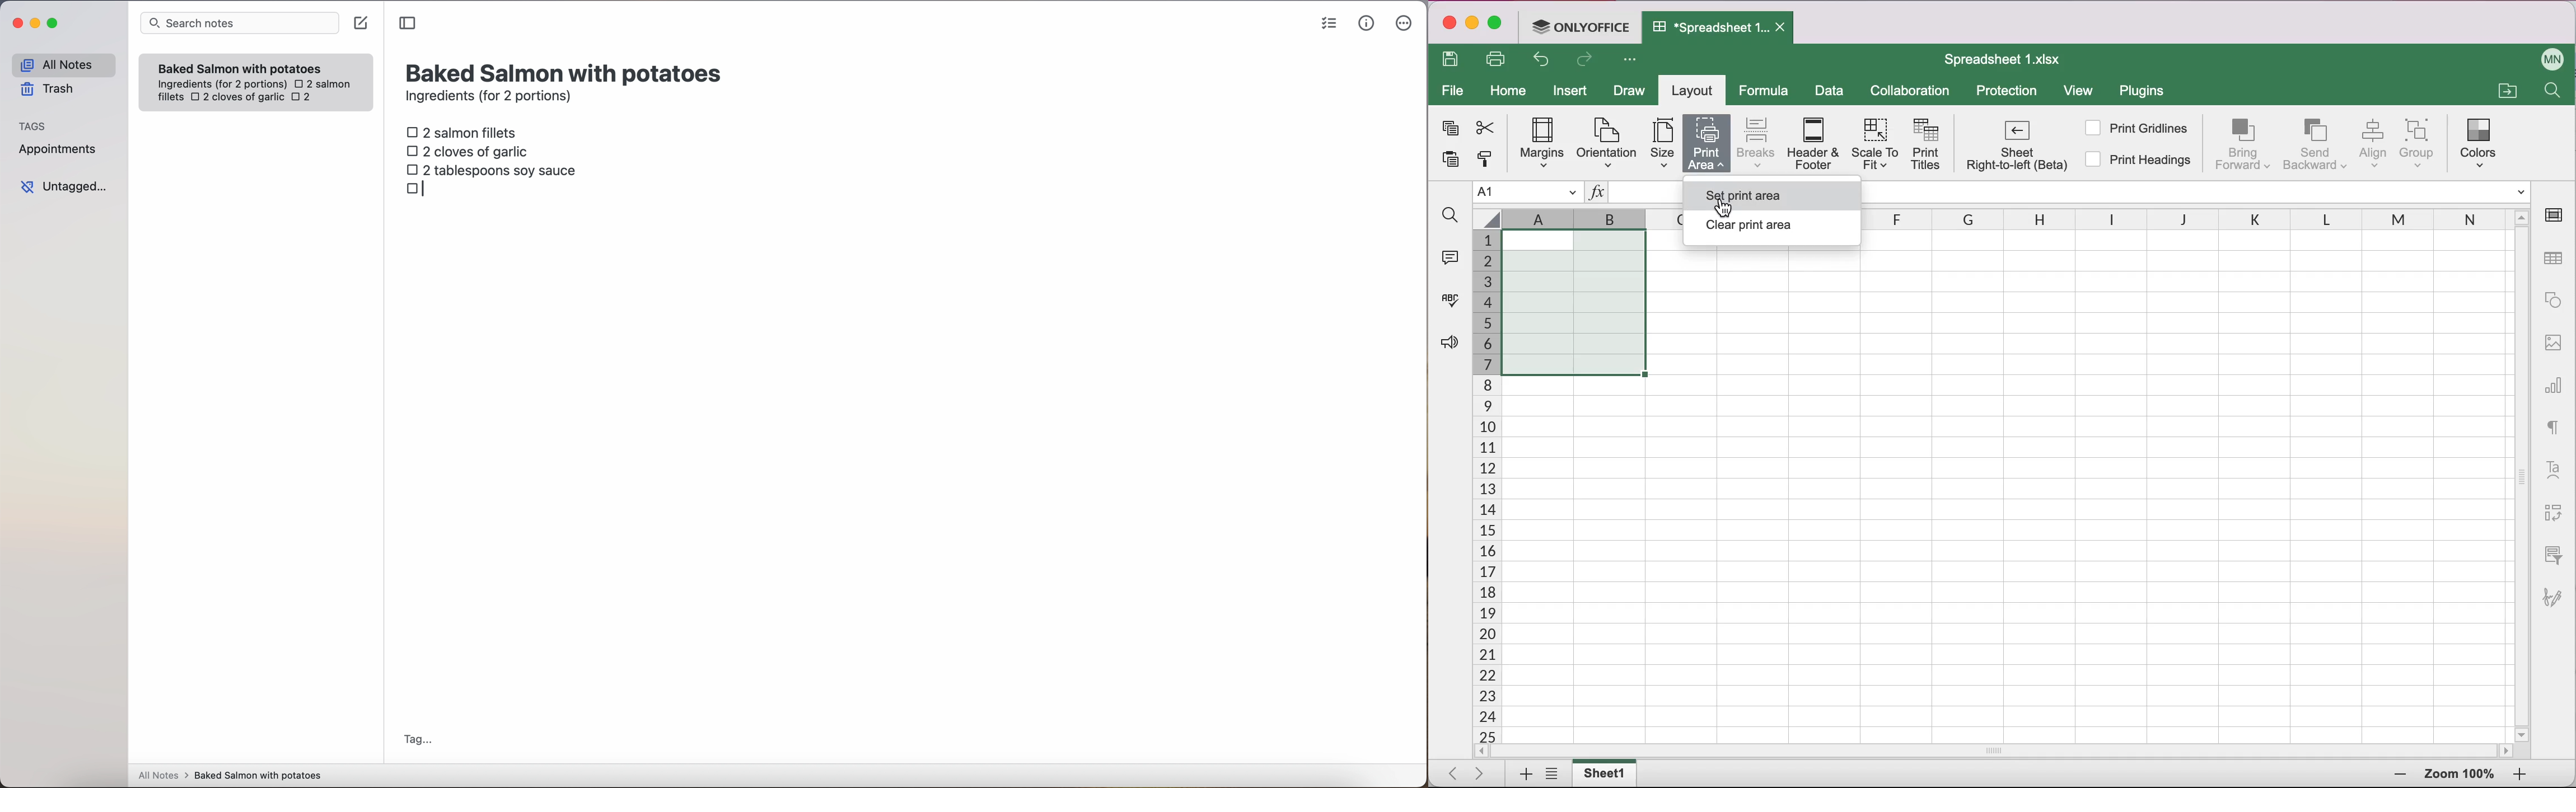 Image resolution: width=2576 pixels, height=812 pixels. Describe the element at coordinates (2551, 554) in the screenshot. I see `slicer` at that location.